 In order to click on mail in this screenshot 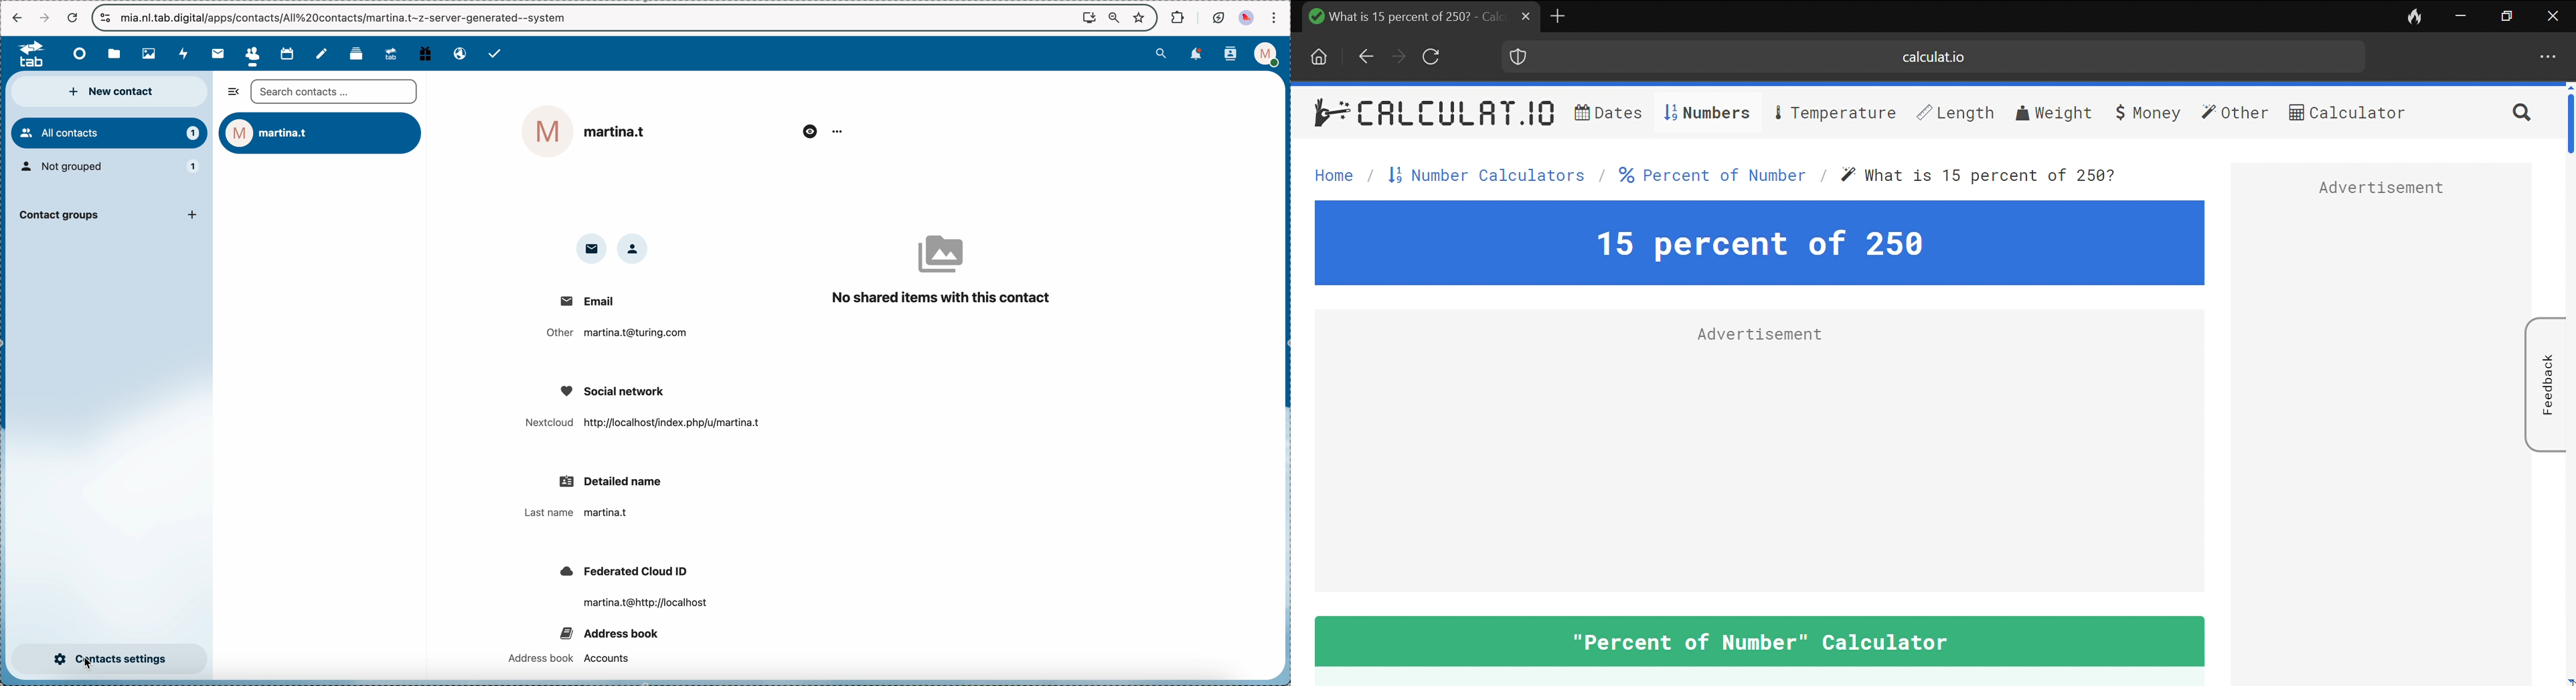, I will do `click(217, 53)`.